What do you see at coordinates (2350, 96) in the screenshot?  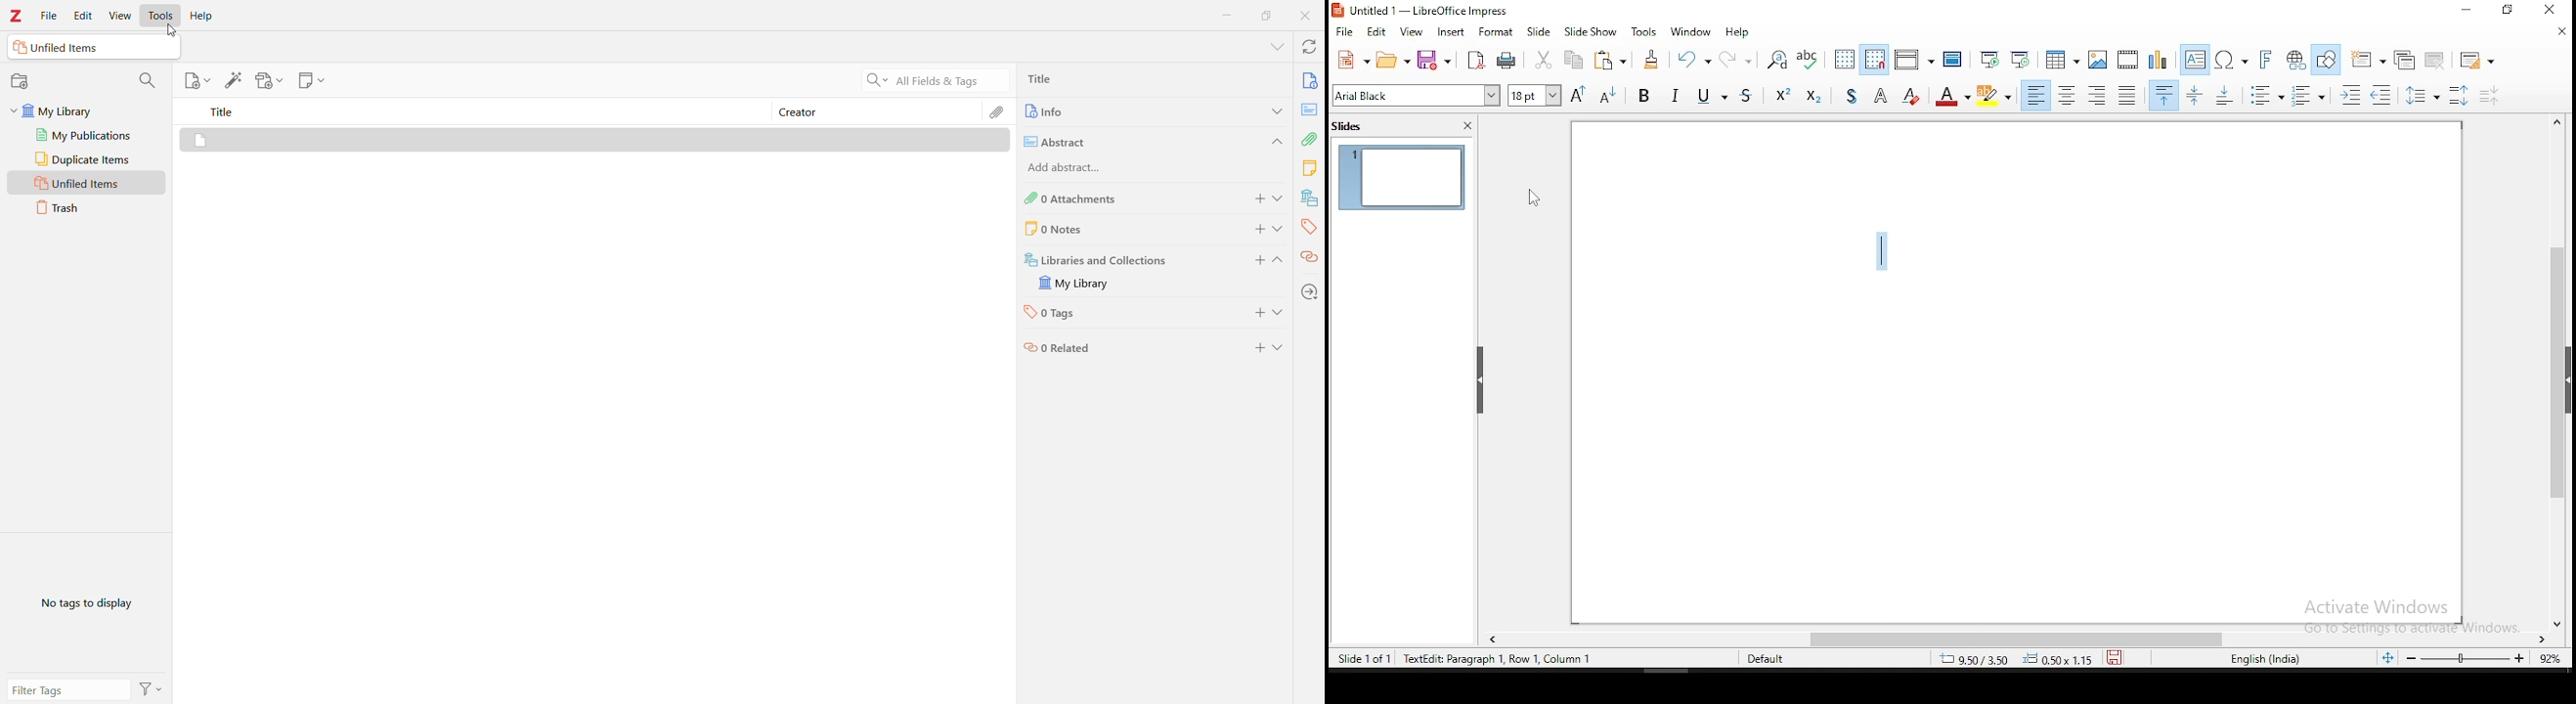 I see `Increase Indent` at bounding box center [2350, 96].